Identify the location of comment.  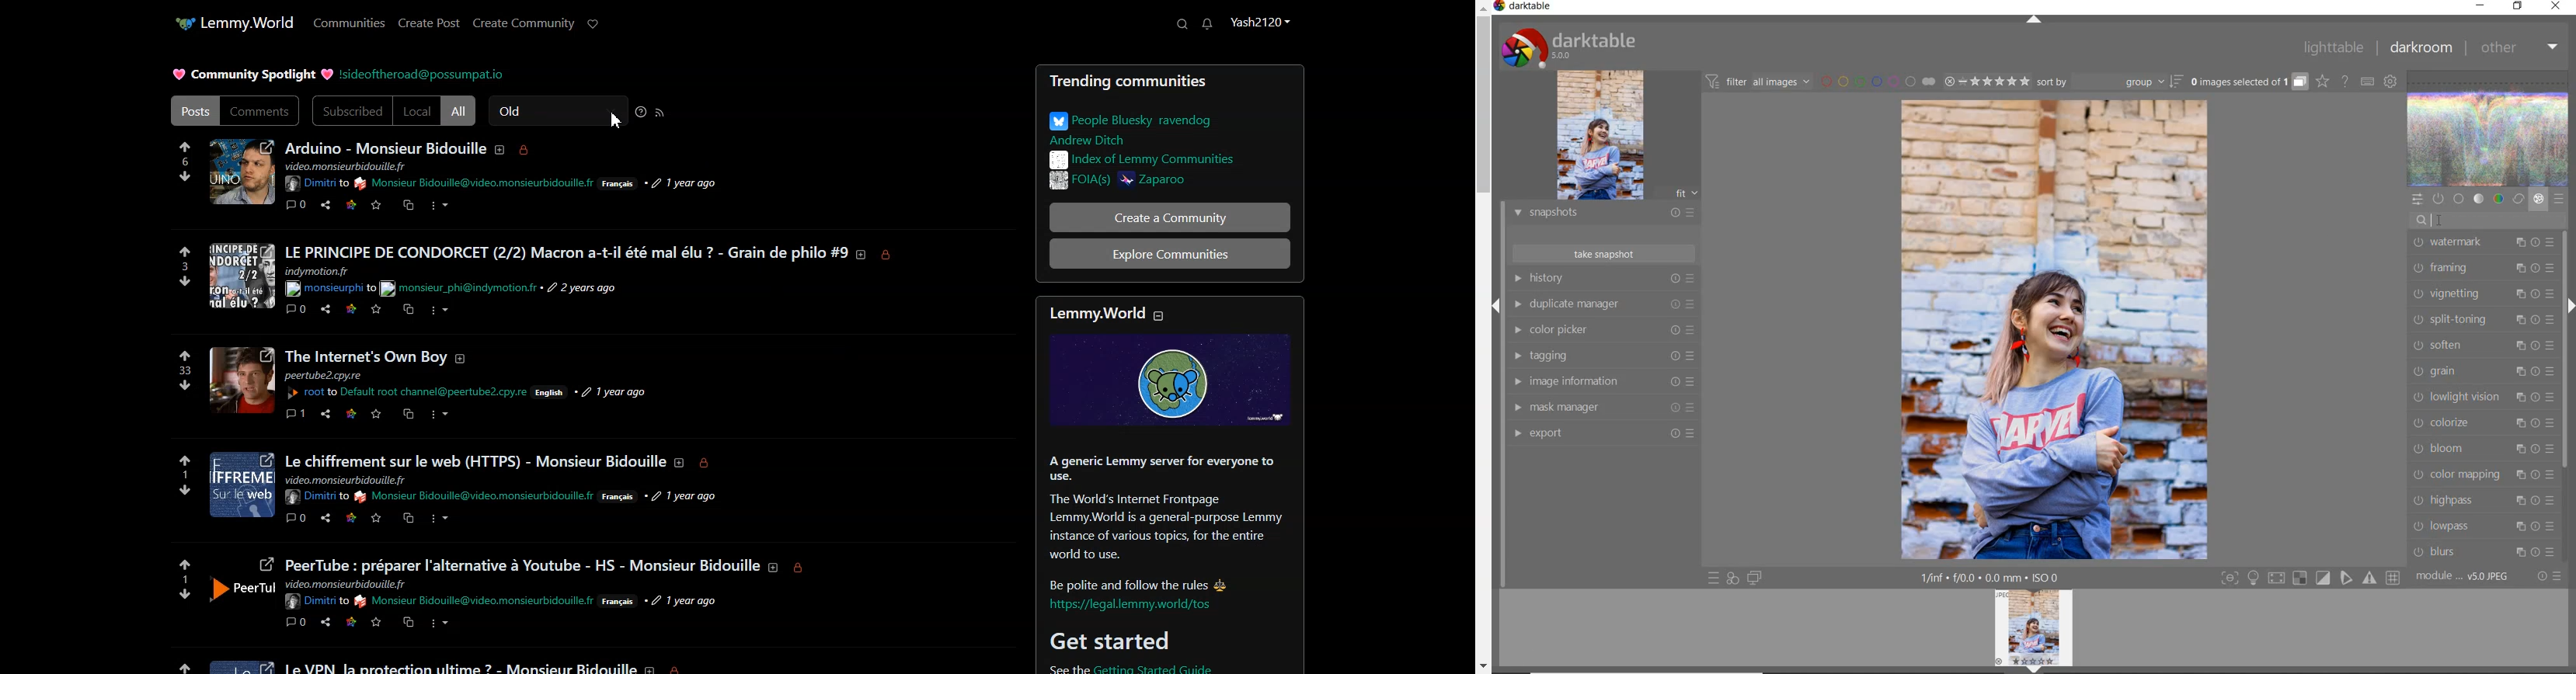
(296, 621).